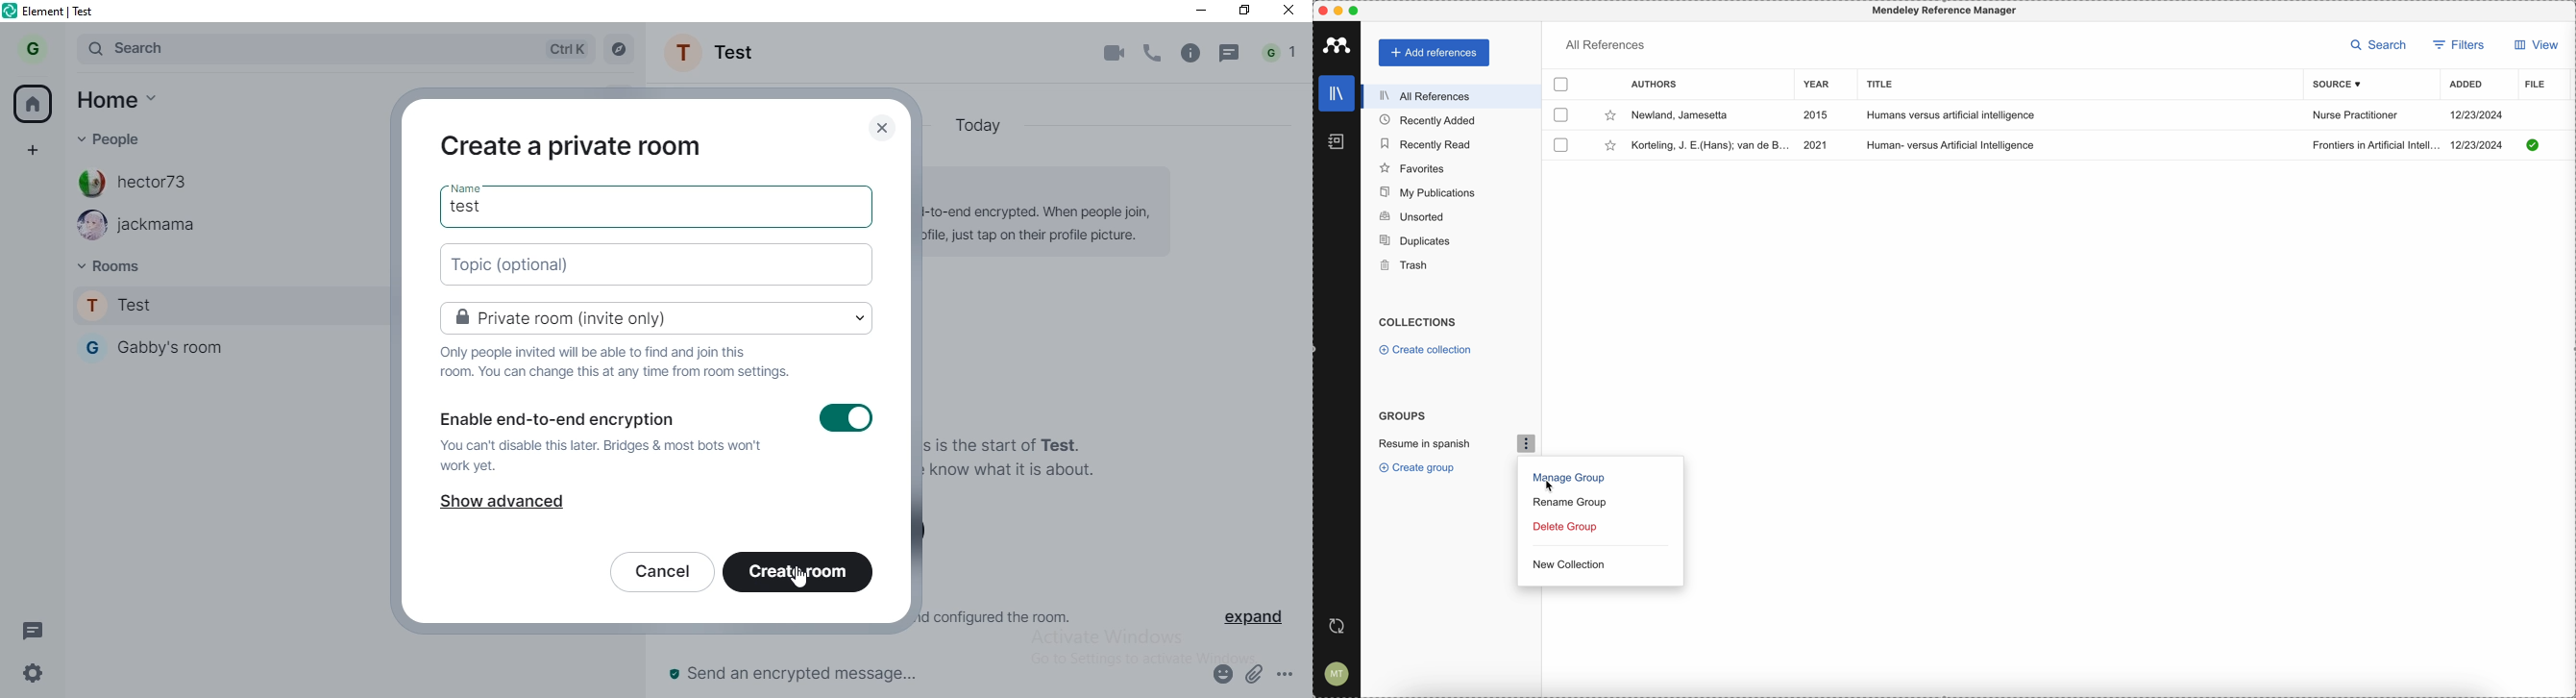  What do you see at coordinates (2534, 84) in the screenshot?
I see `file` at bounding box center [2534, 84].